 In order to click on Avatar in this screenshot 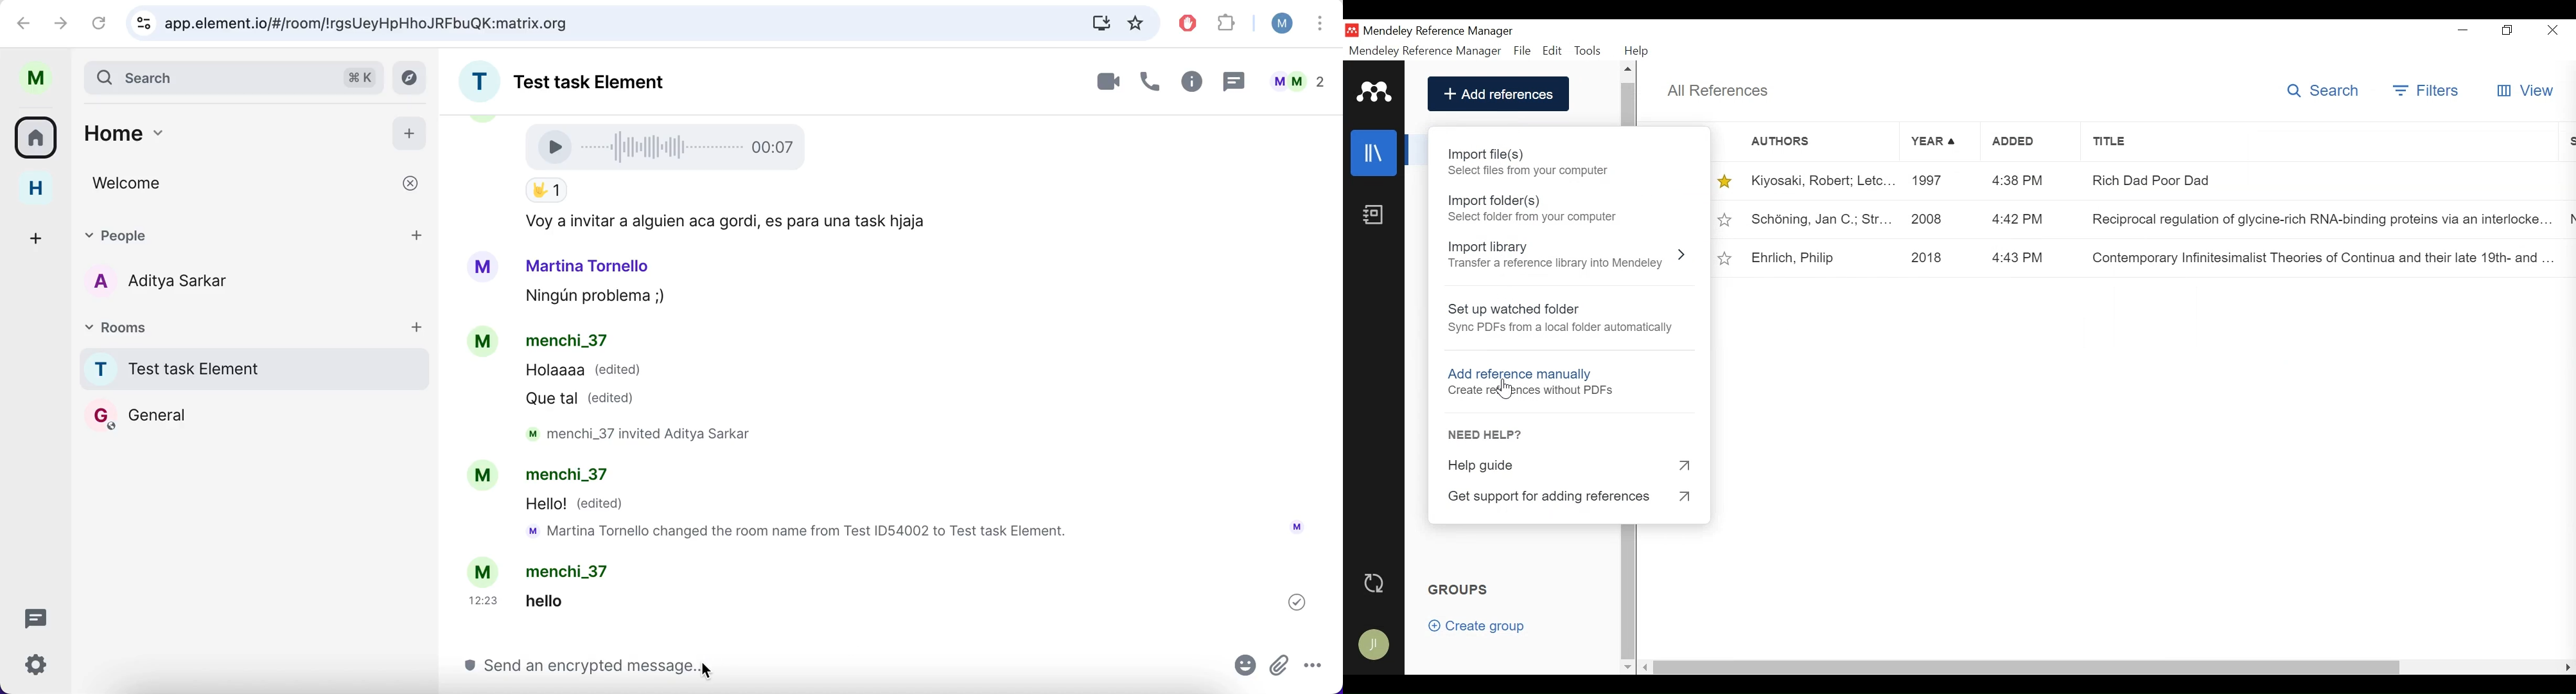, I will do `click(485, 571)`.